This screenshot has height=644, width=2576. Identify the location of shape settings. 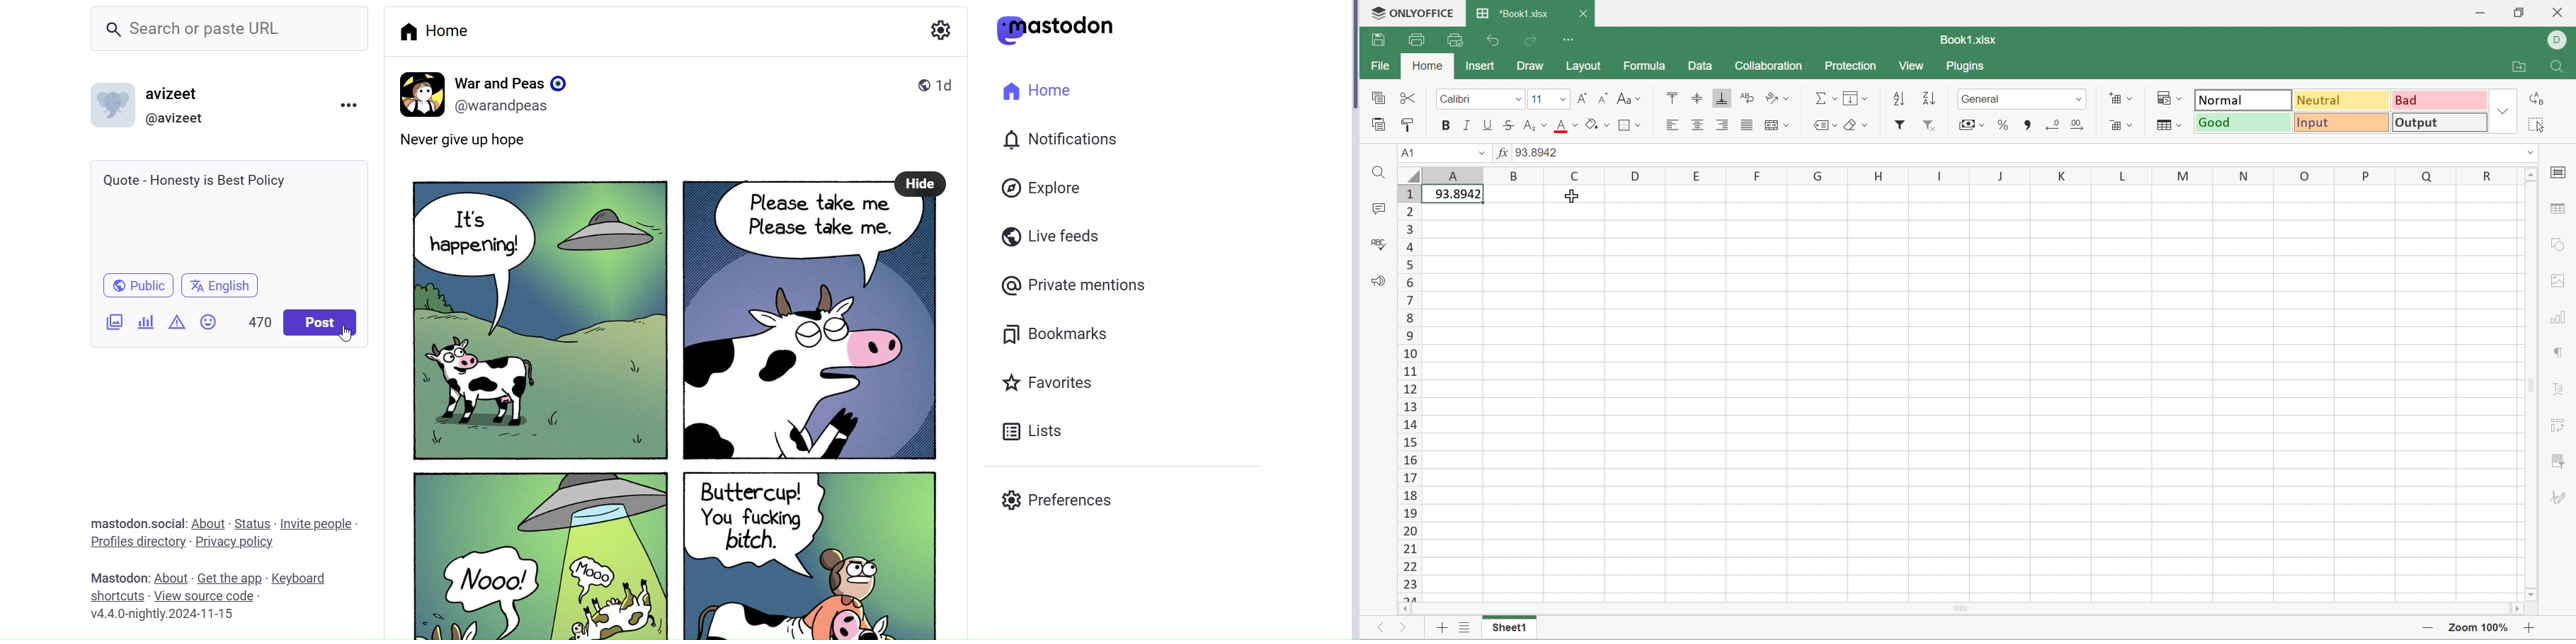
(2558, 246).